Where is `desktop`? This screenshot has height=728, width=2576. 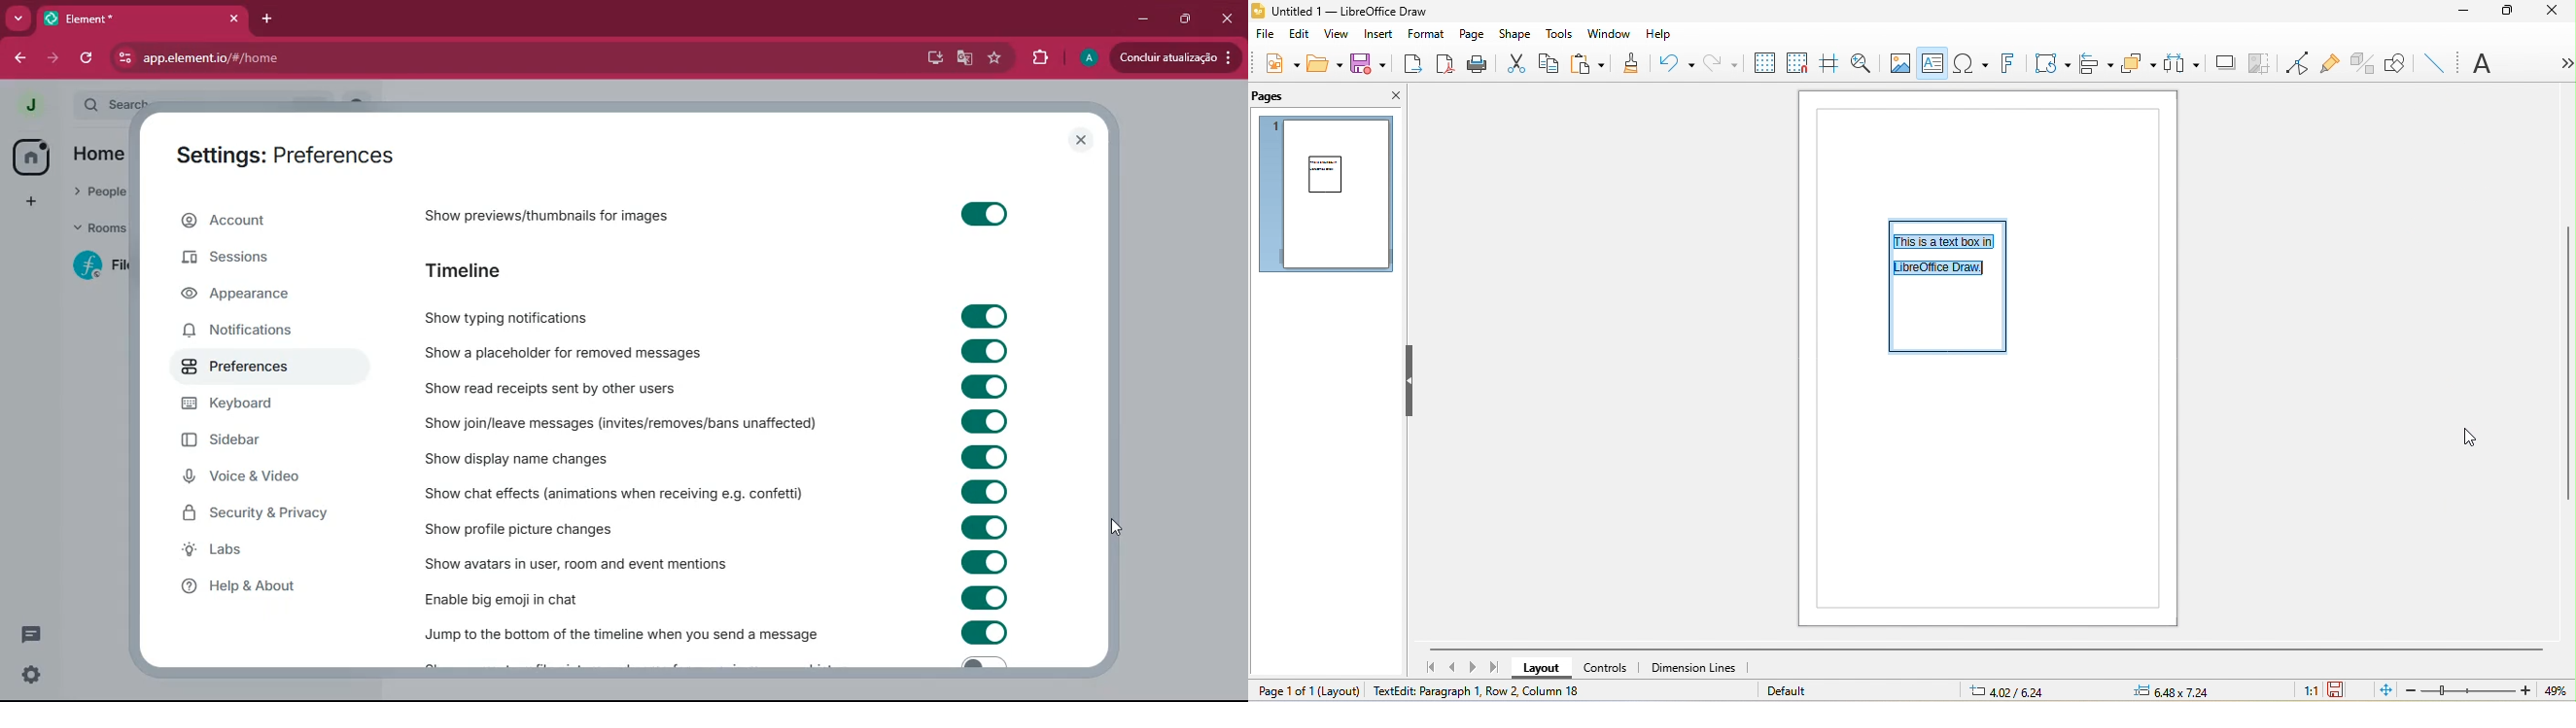
desktop is located at coordinates (933, 58).